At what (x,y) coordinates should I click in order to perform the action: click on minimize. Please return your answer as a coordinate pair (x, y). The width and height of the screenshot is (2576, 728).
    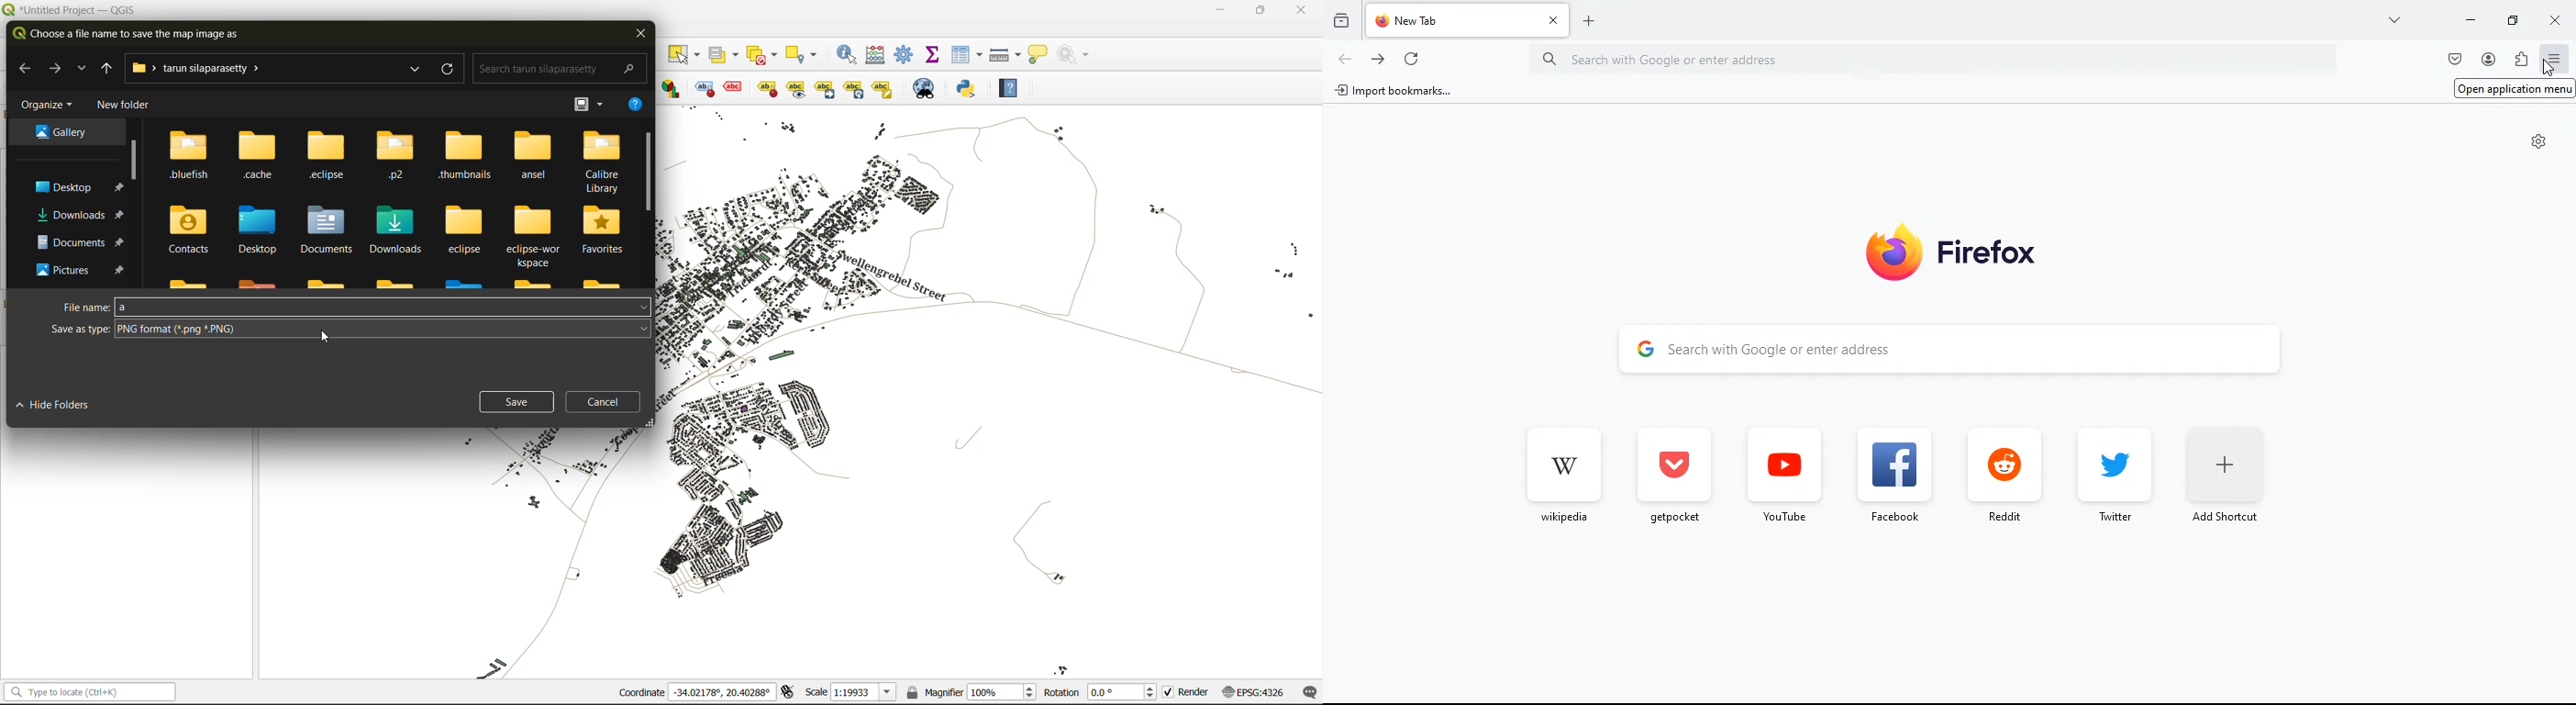
    Looking at the image, I should click on (2466, 18).